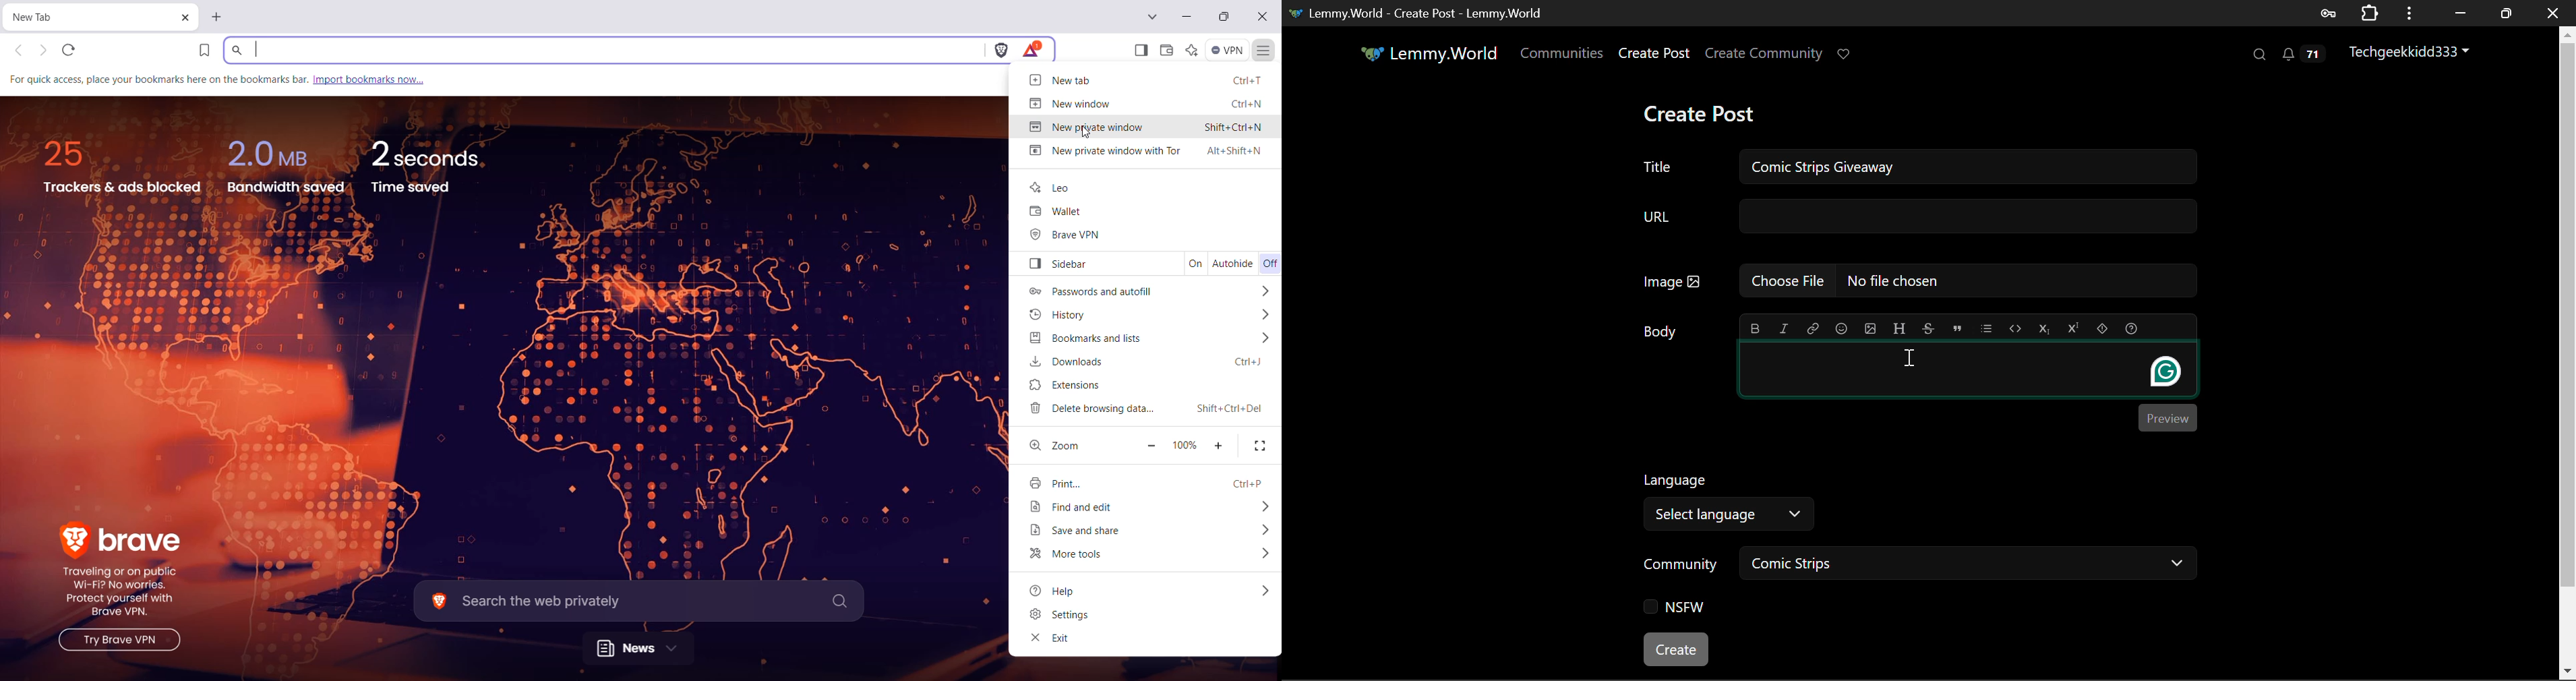 Image resolution: width=2576 pixels, height=700 pixels. Describe the element at coordinates (1845, 54) in the screenshot. I see `Donate Page Link` at that location.